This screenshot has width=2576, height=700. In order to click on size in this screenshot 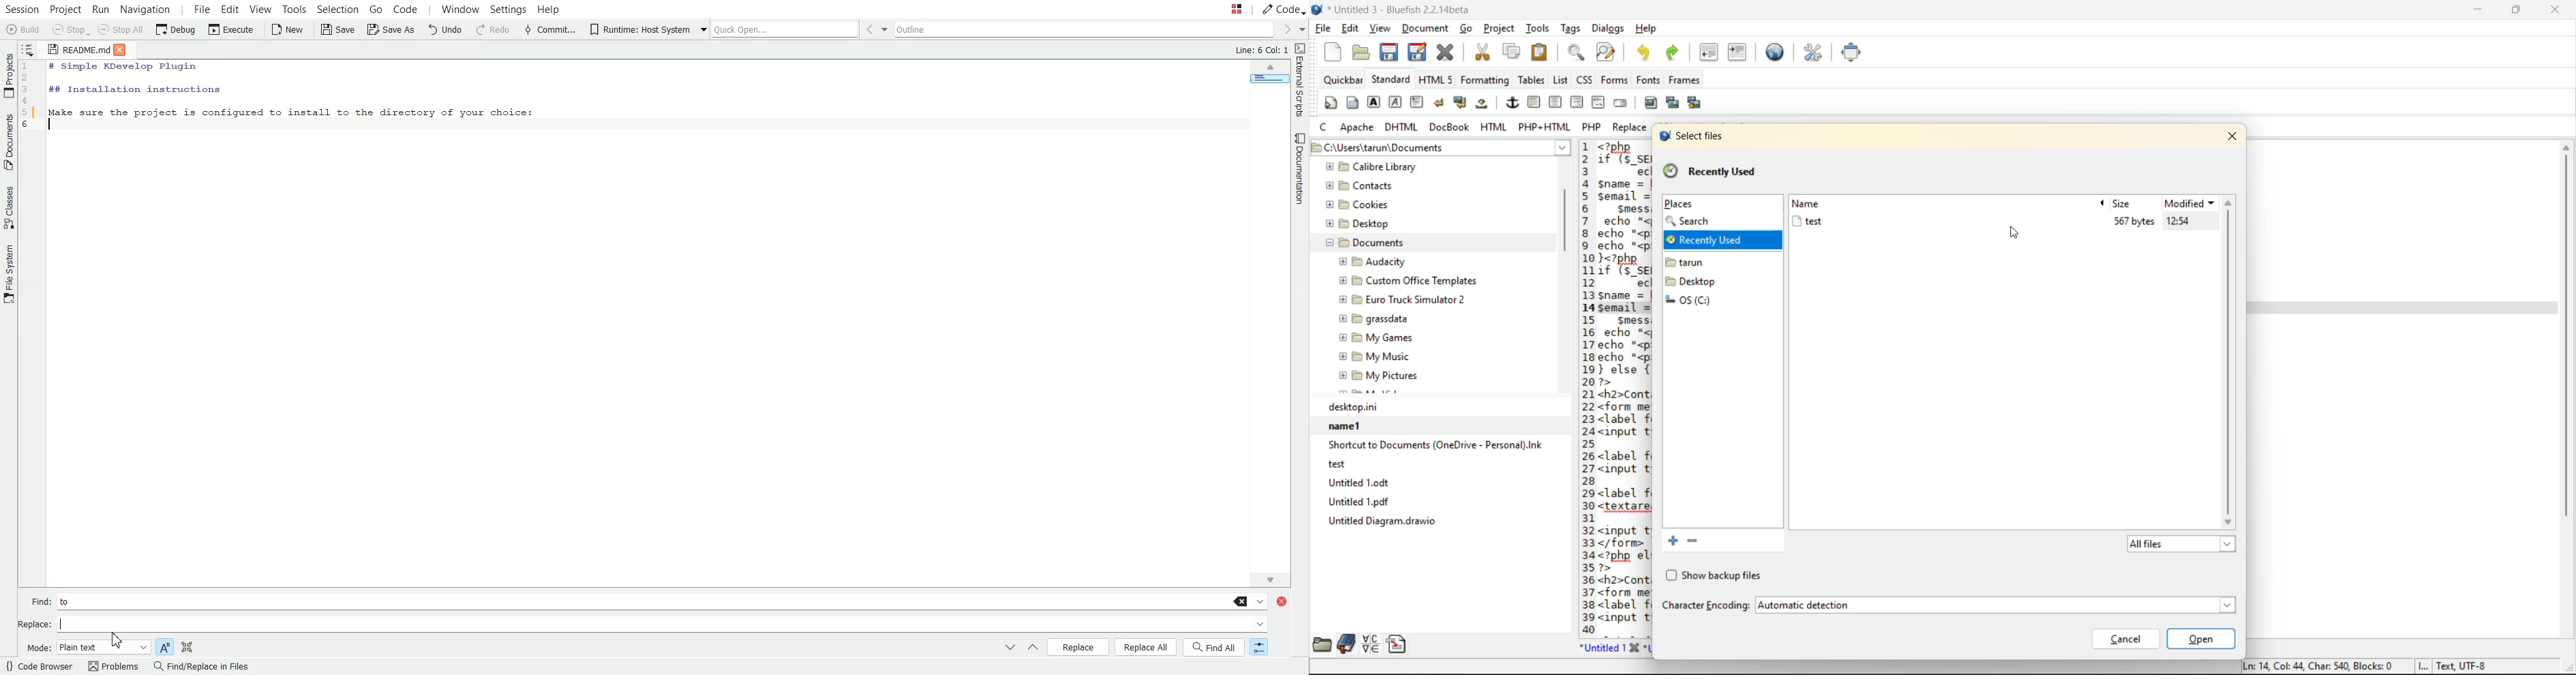, I will do `click(2126, 203)`.